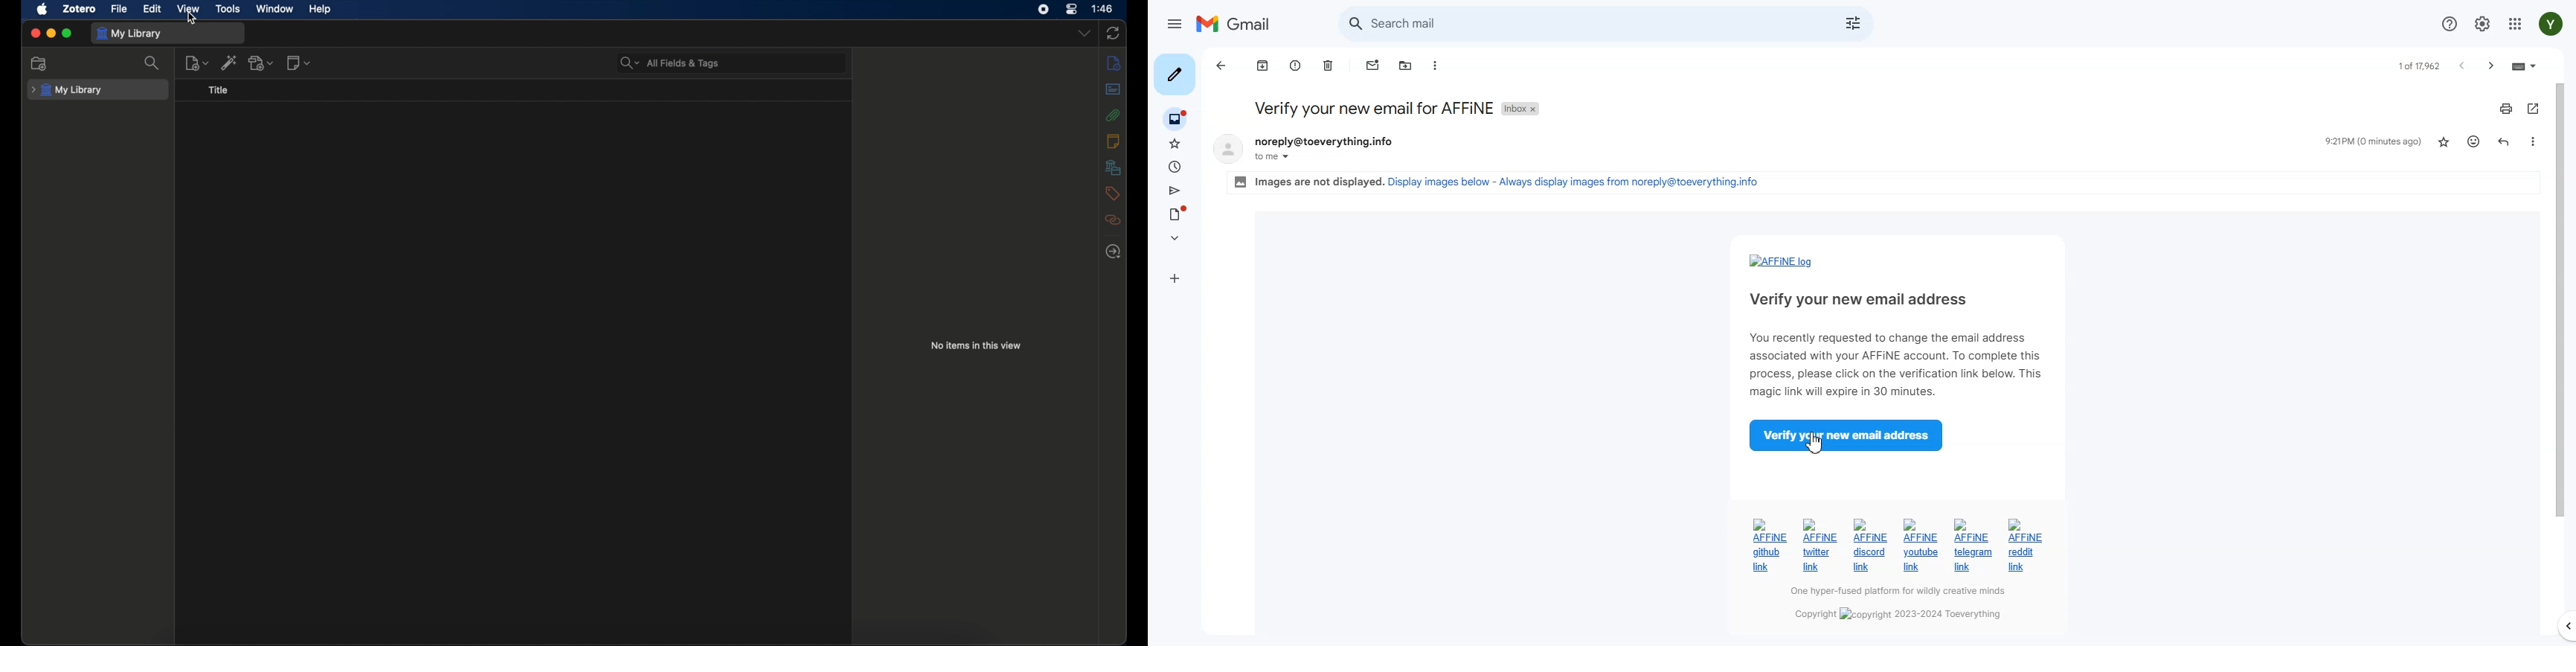 The image size is (2576, 672). I want to click on new collection, so click(39, 63).